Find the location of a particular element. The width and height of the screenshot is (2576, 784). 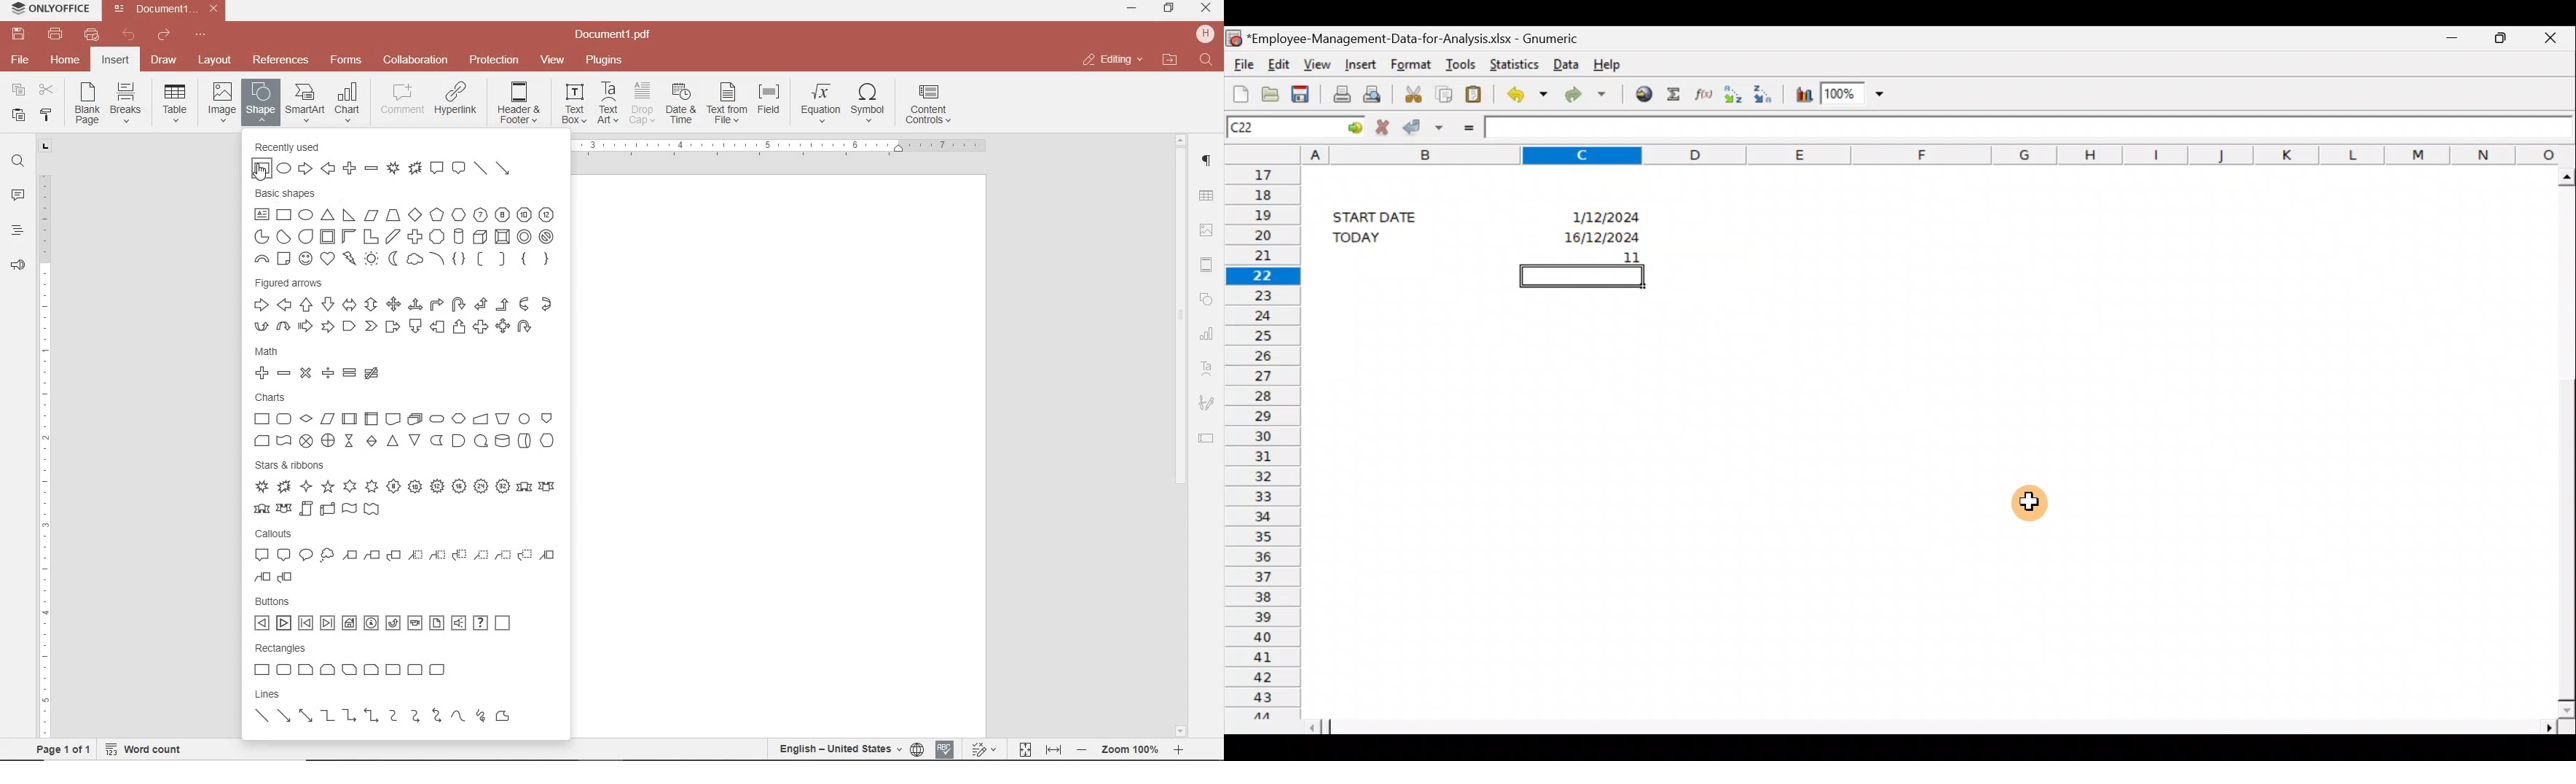

16/12/2024 is located at coordinates (1599, 235).